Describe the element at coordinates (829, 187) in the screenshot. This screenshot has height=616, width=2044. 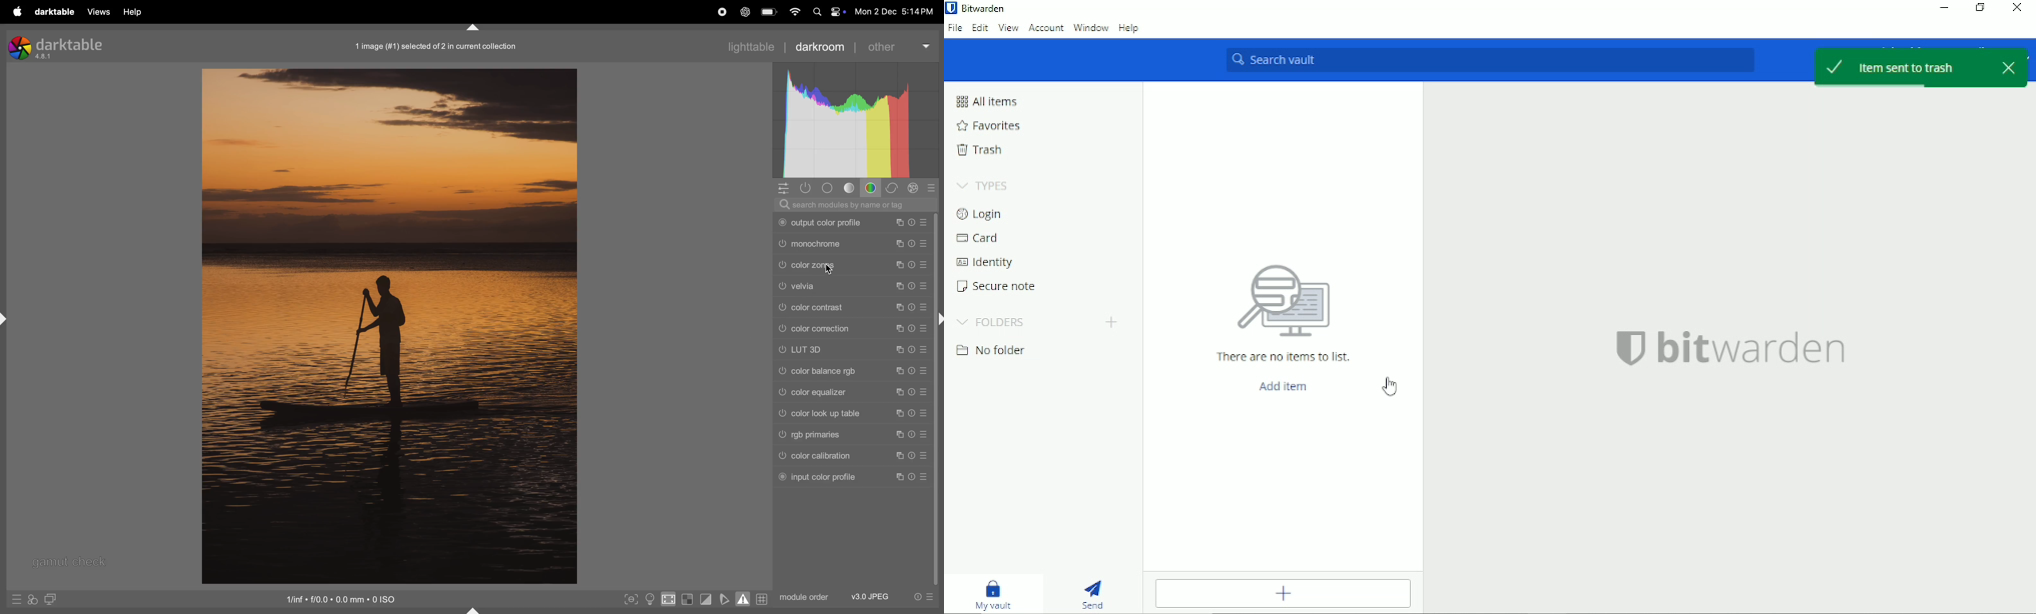
I see `base` at that location.